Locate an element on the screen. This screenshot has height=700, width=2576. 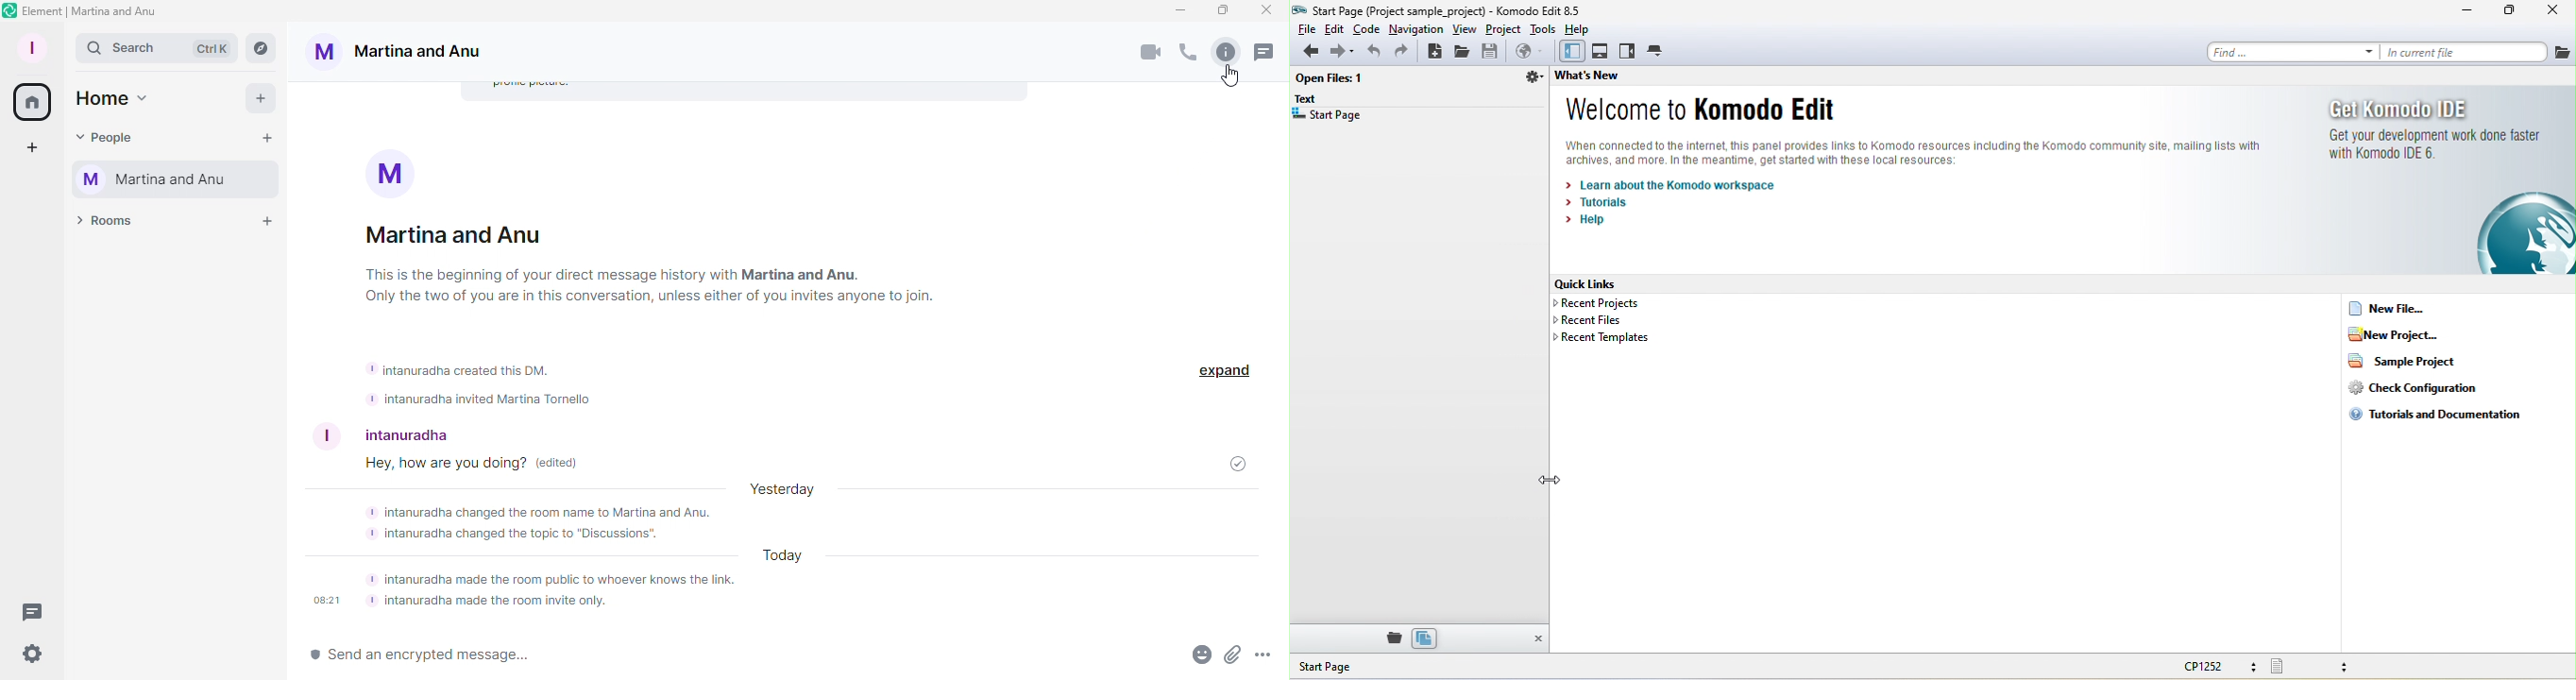
Close is located at coordinates (1267, 12).